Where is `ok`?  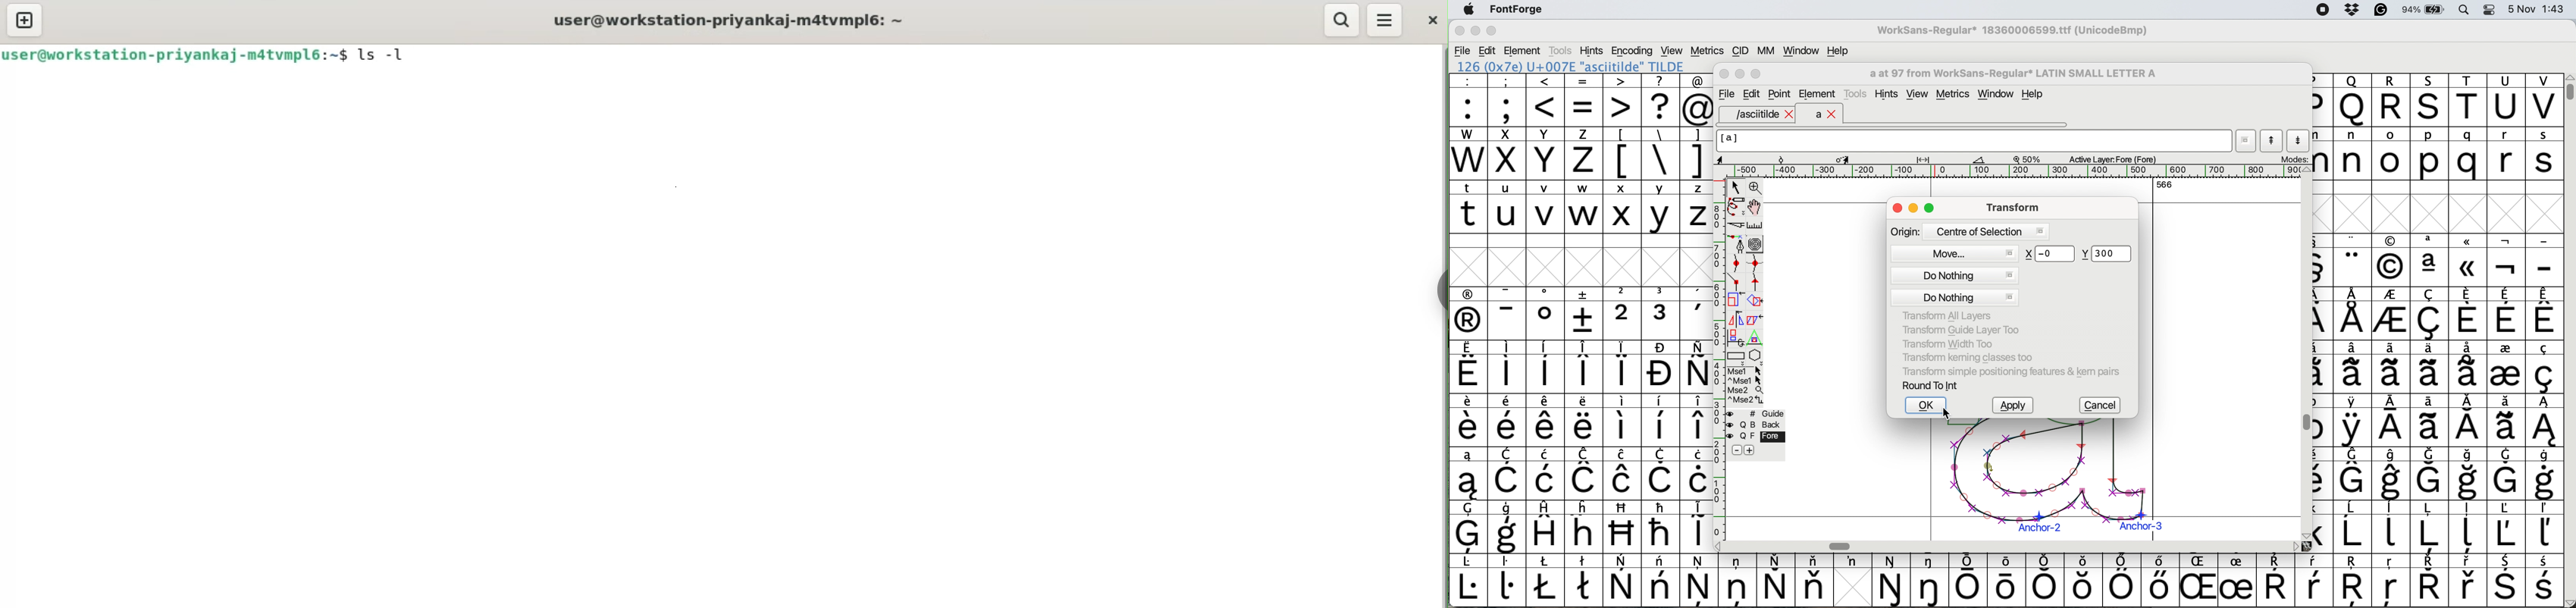 ok is located at coordinates (1926, 406).